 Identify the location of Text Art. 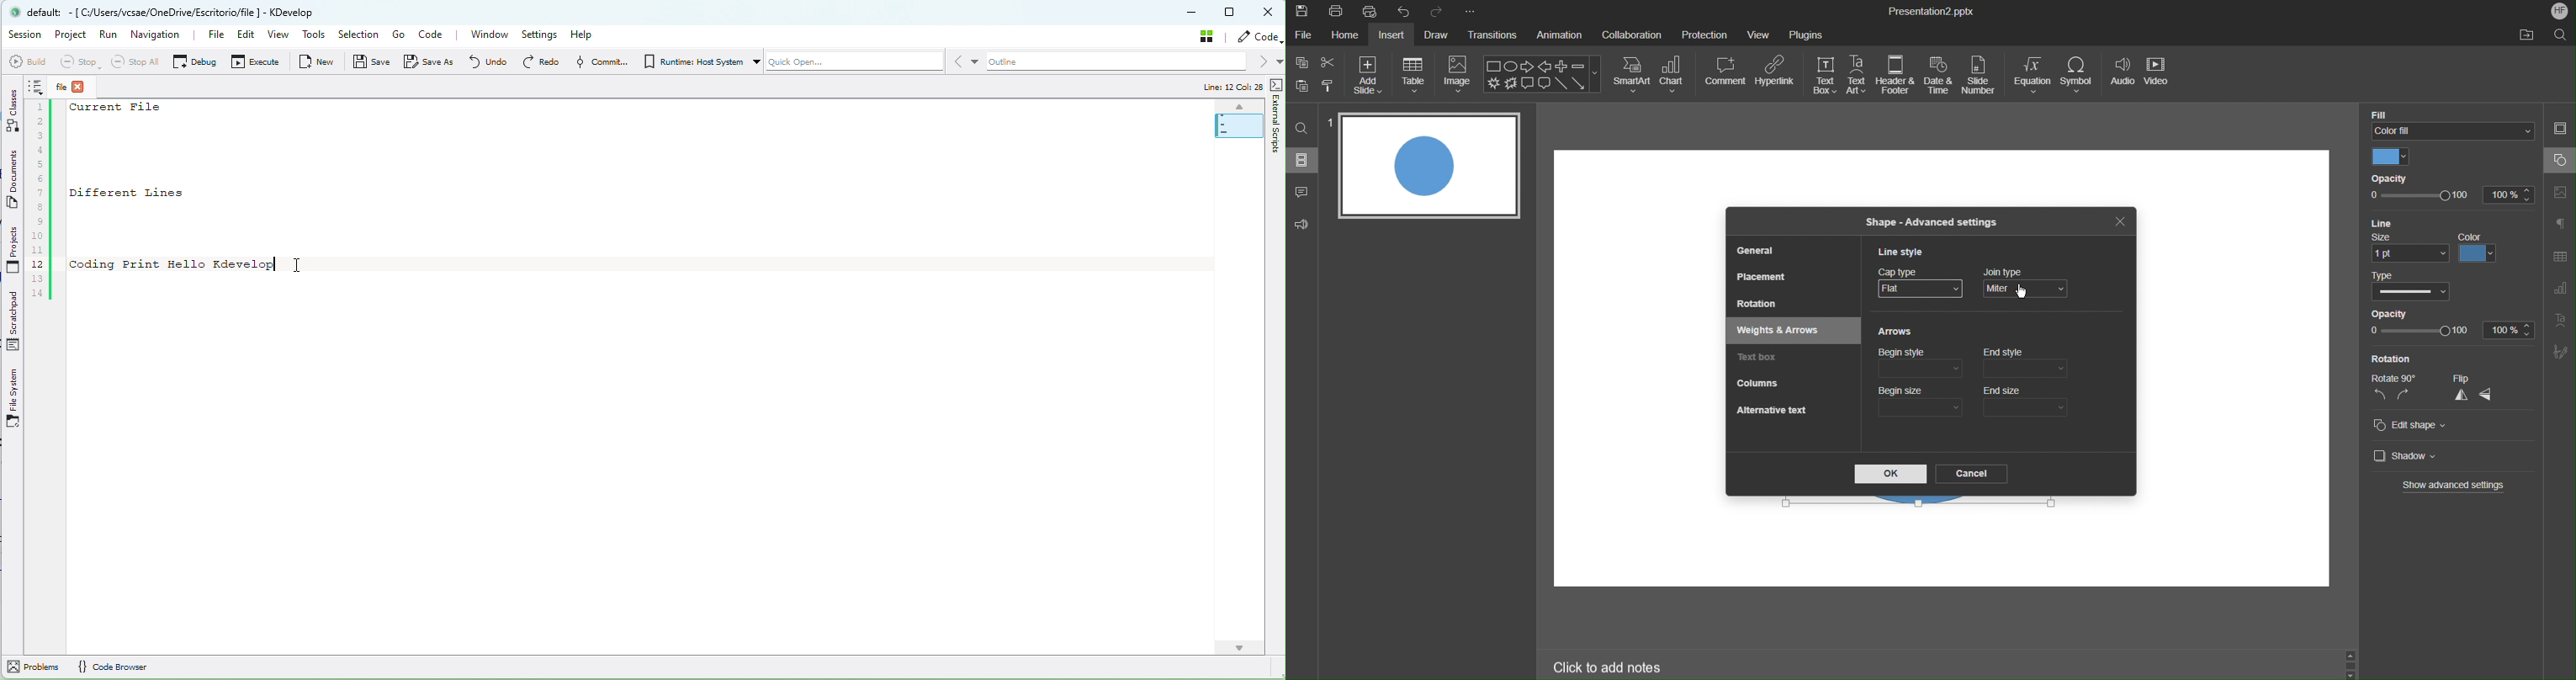
(2562, 324).